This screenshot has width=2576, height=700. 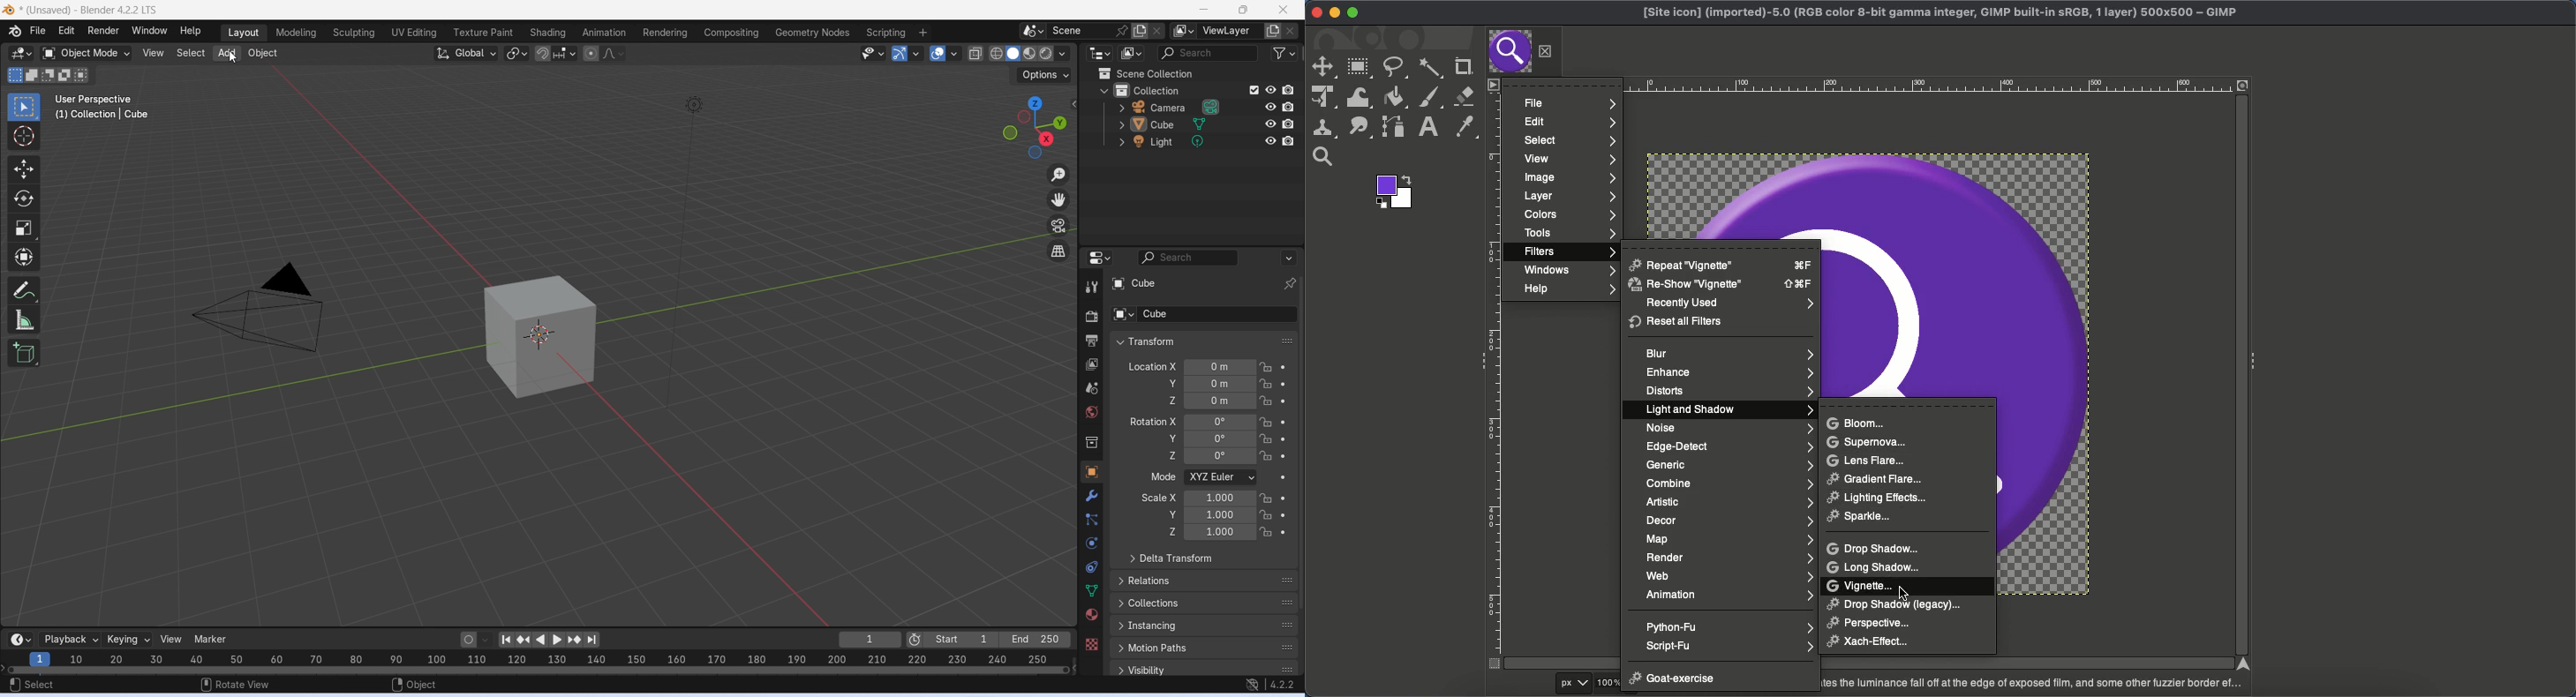 What do you see at coordinates (1104, 73) in the screenshot?
I see `icon` at bounding box center [1104, 73].